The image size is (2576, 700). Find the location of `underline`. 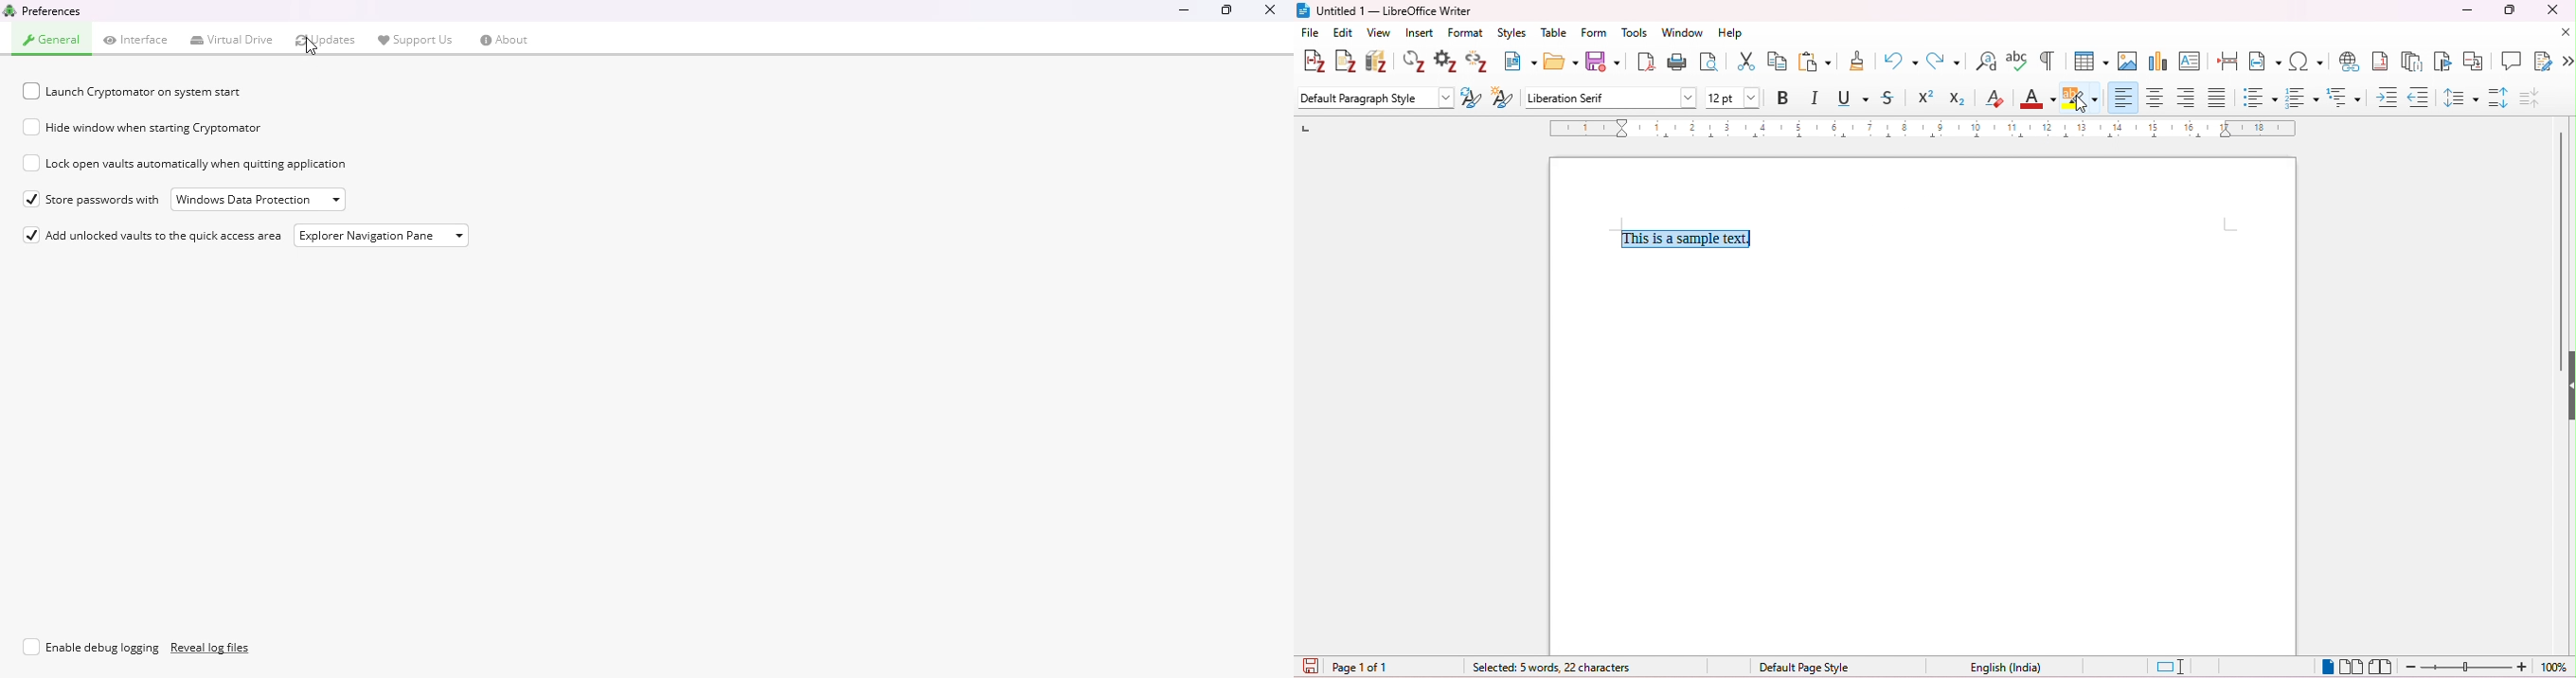

underline is located at coordinates (1849, 98).